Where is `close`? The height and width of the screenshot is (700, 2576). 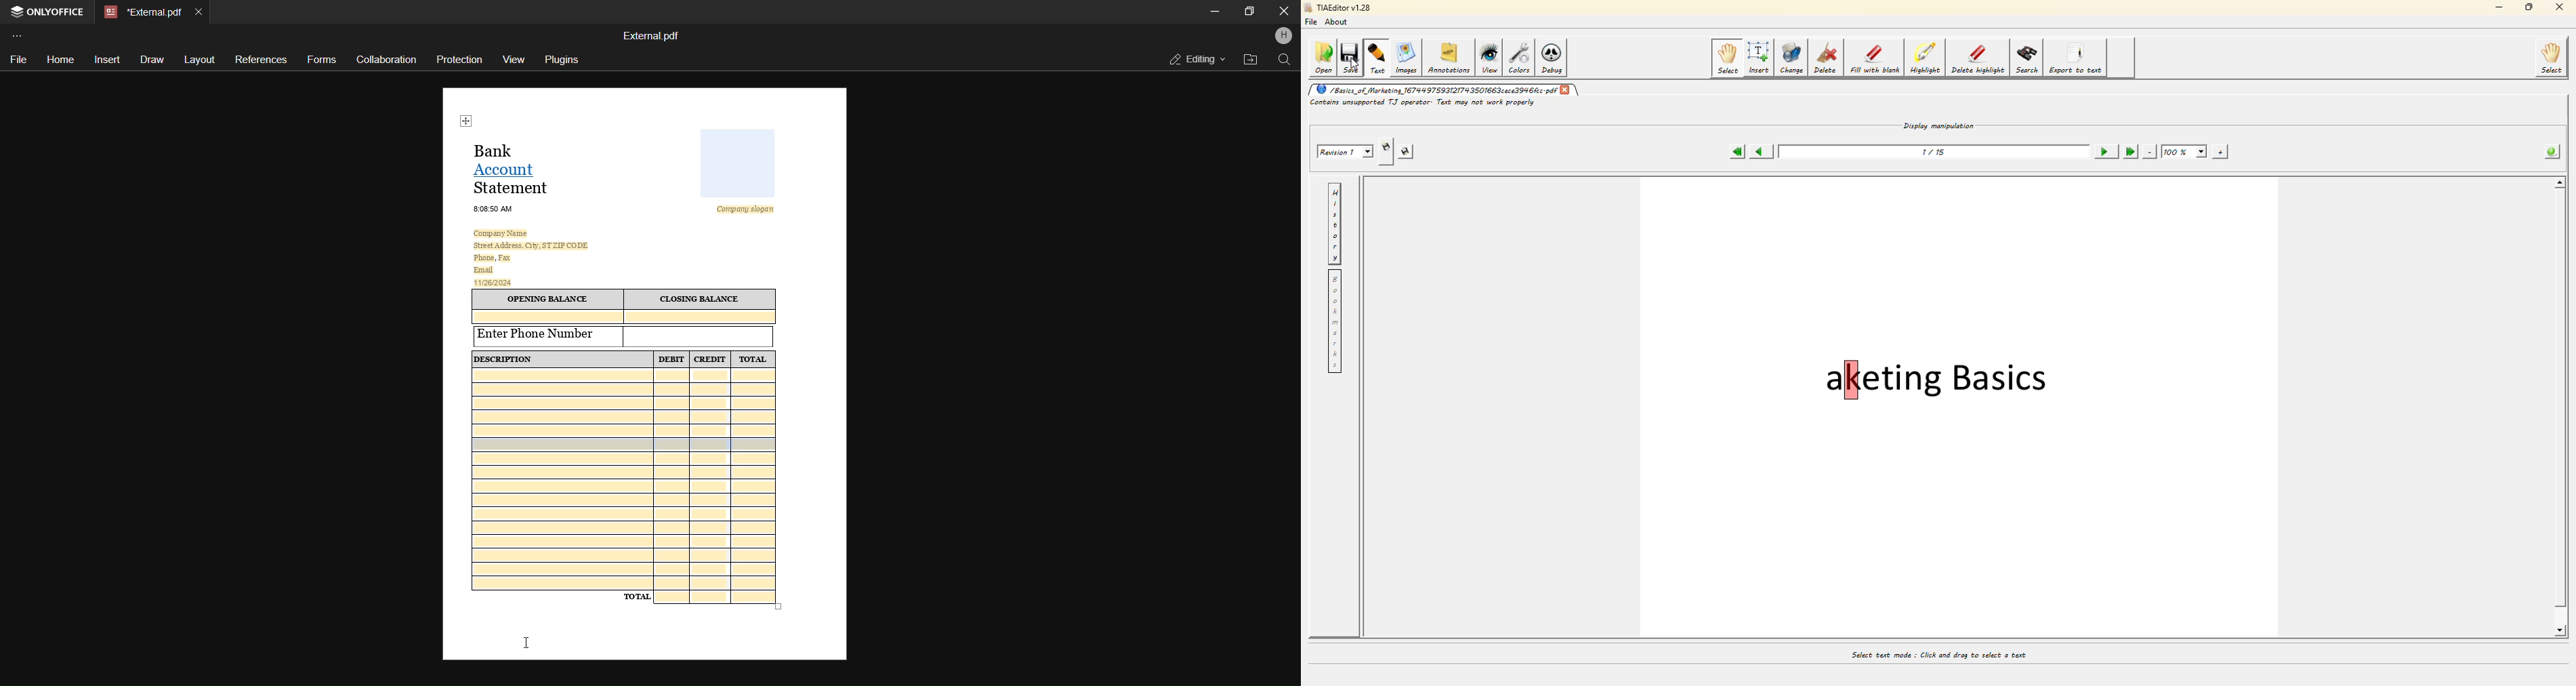 close is located at coordinates (1281, 11).